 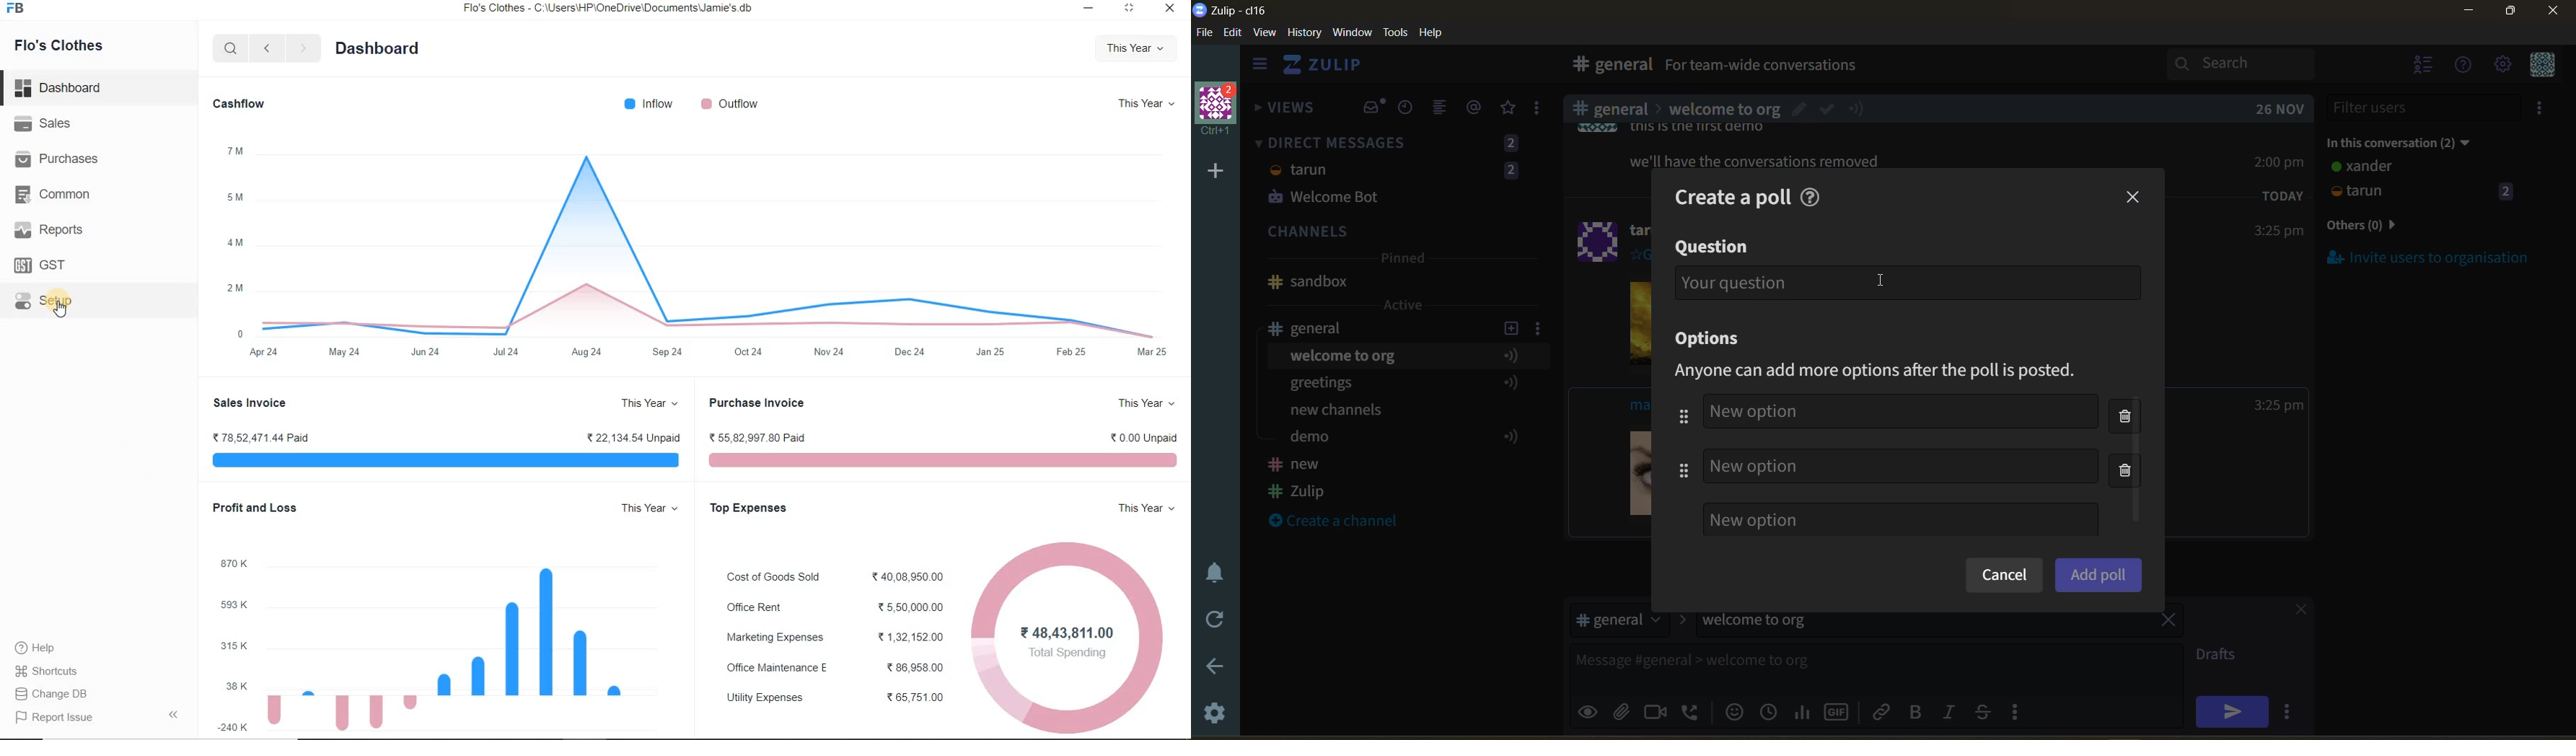 What do you see at coordinates (913, 698) in the screenshot?
I see `65,751.008` at bounding box center [913, 698].